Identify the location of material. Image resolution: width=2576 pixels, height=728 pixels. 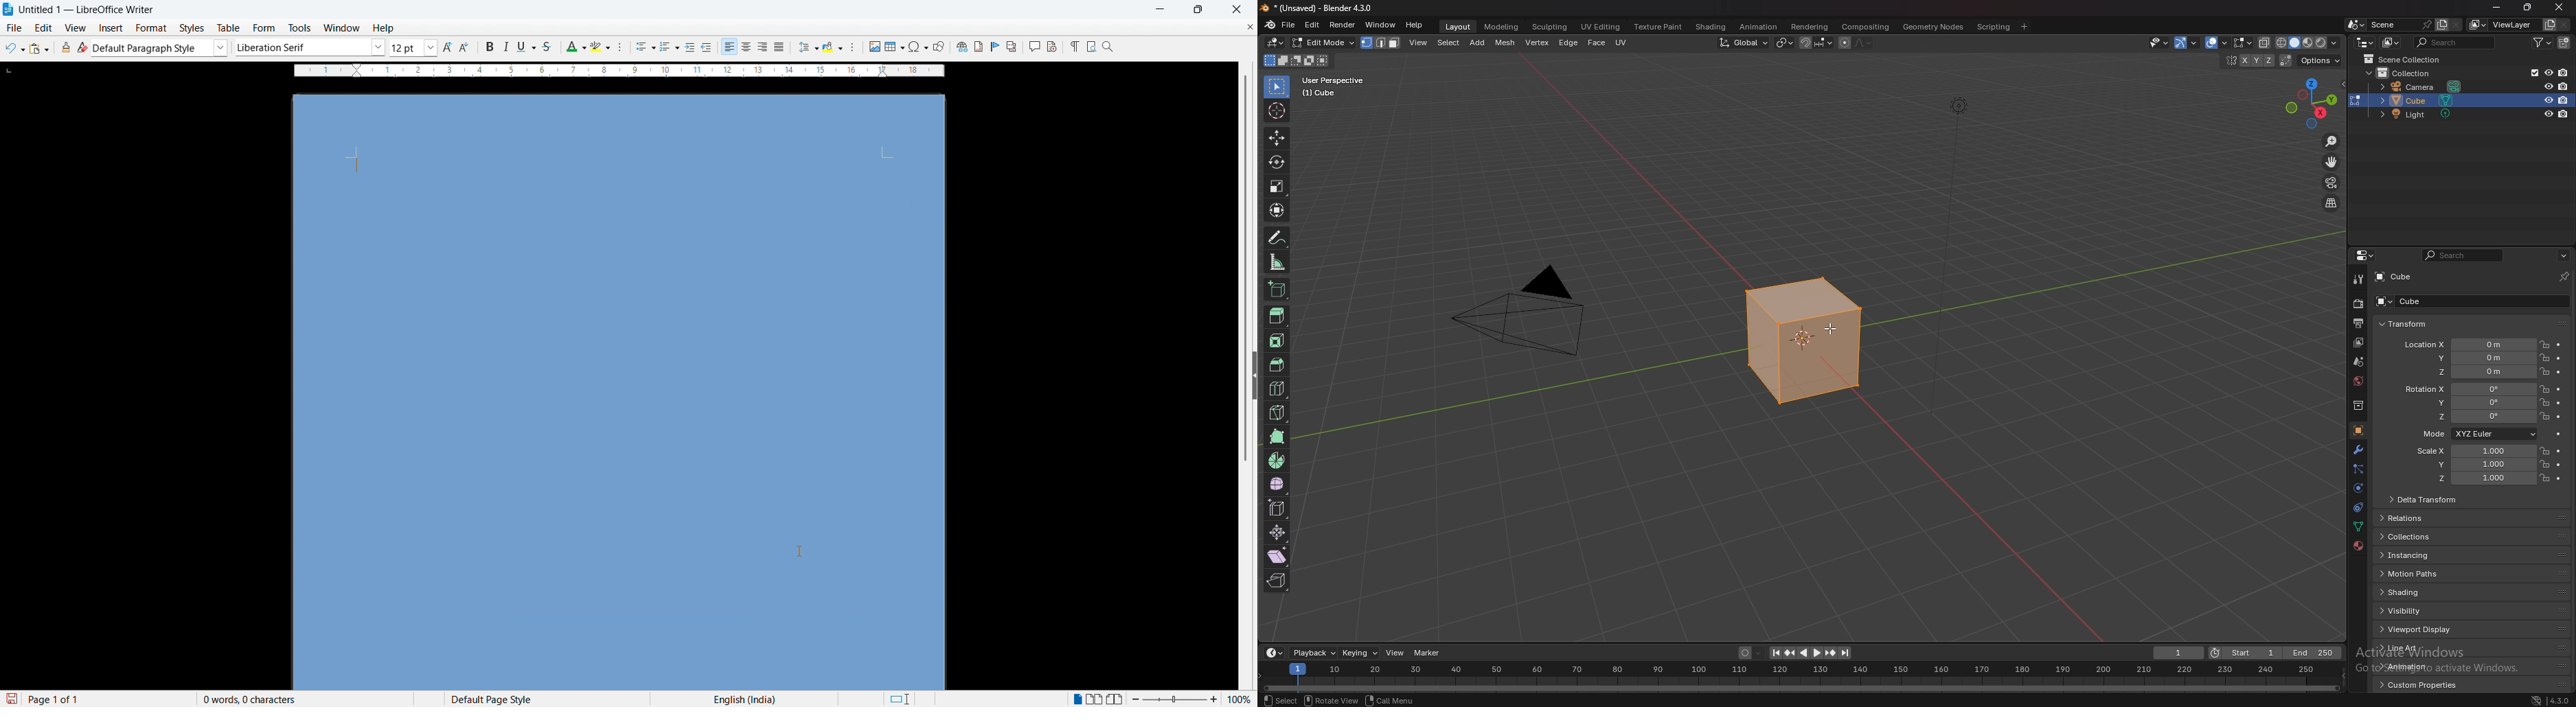
(2358, 545).